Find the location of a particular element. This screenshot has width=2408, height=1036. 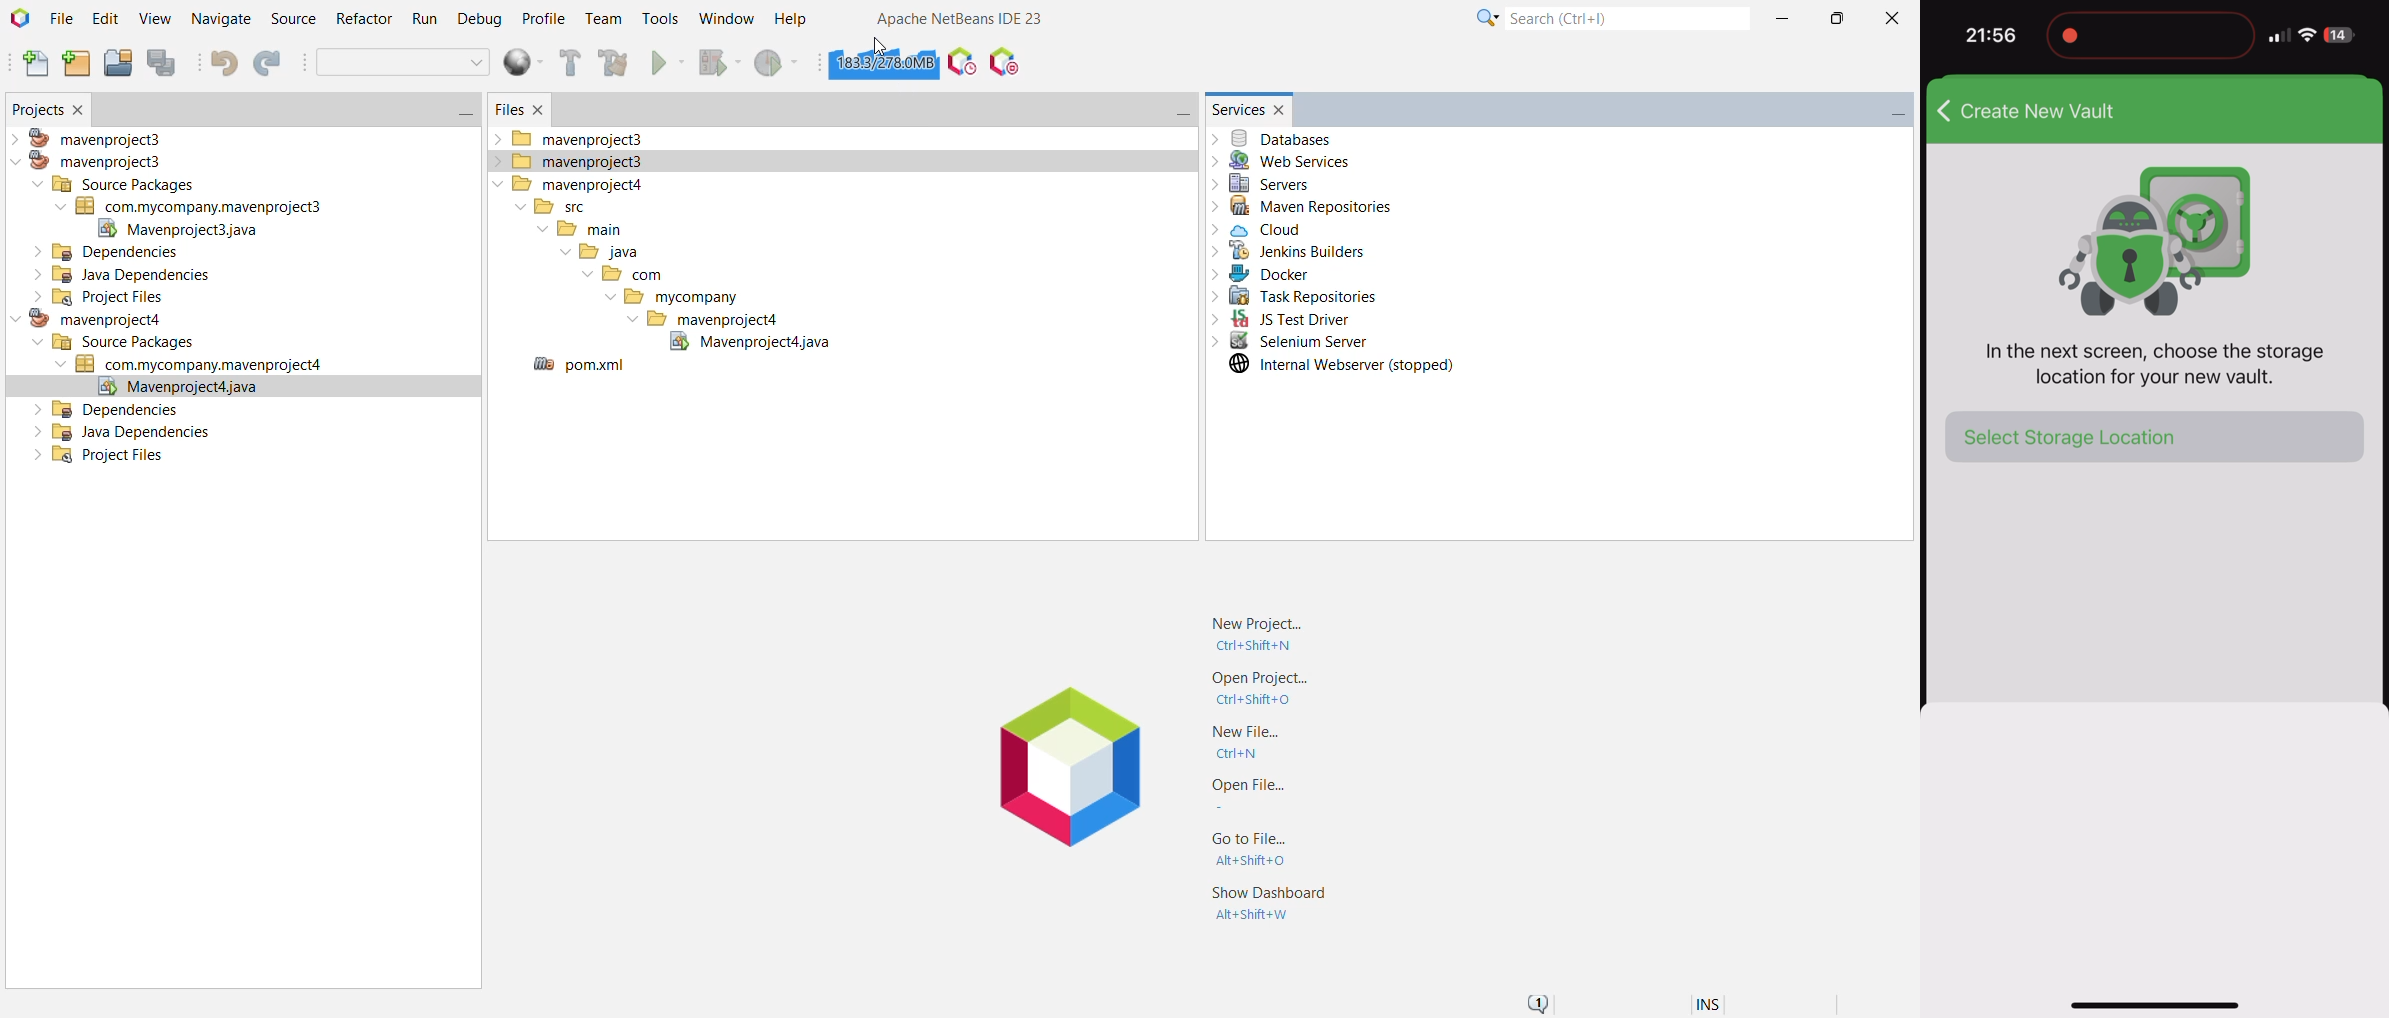

Services Window is located at coordinates (1236, 109).